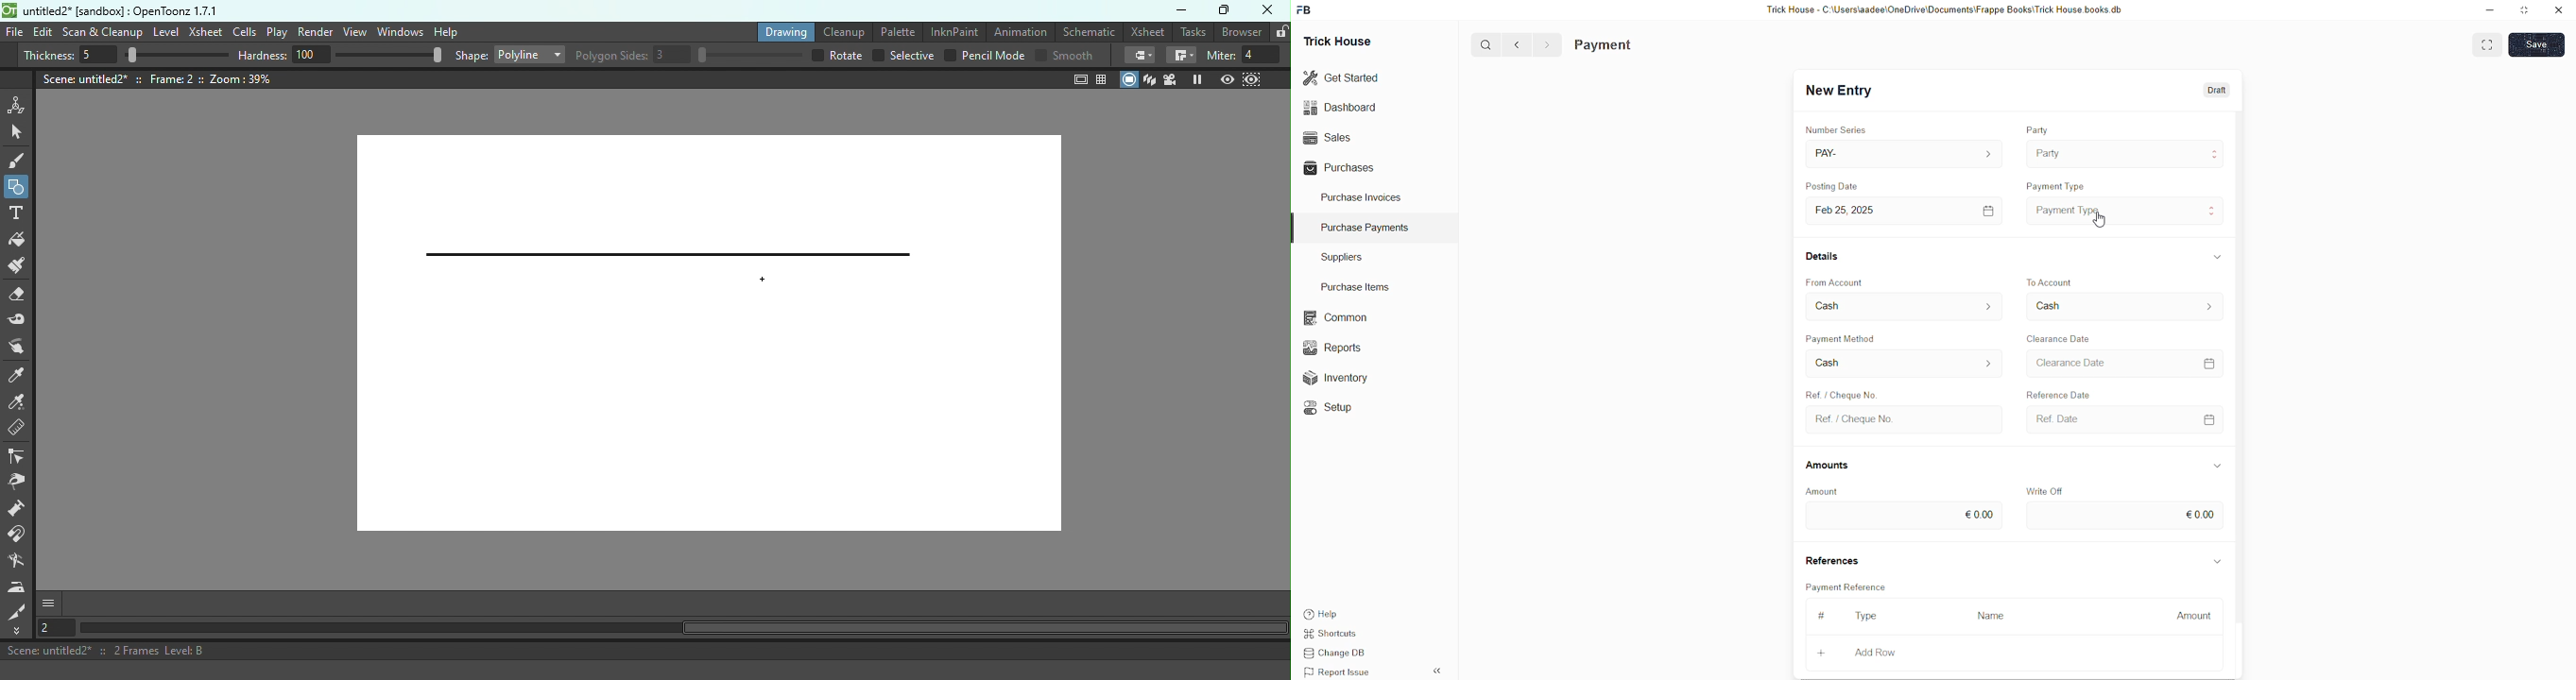  Describe the element at coordinates (1823, 651) in the screenshot. I see `+` at that location.